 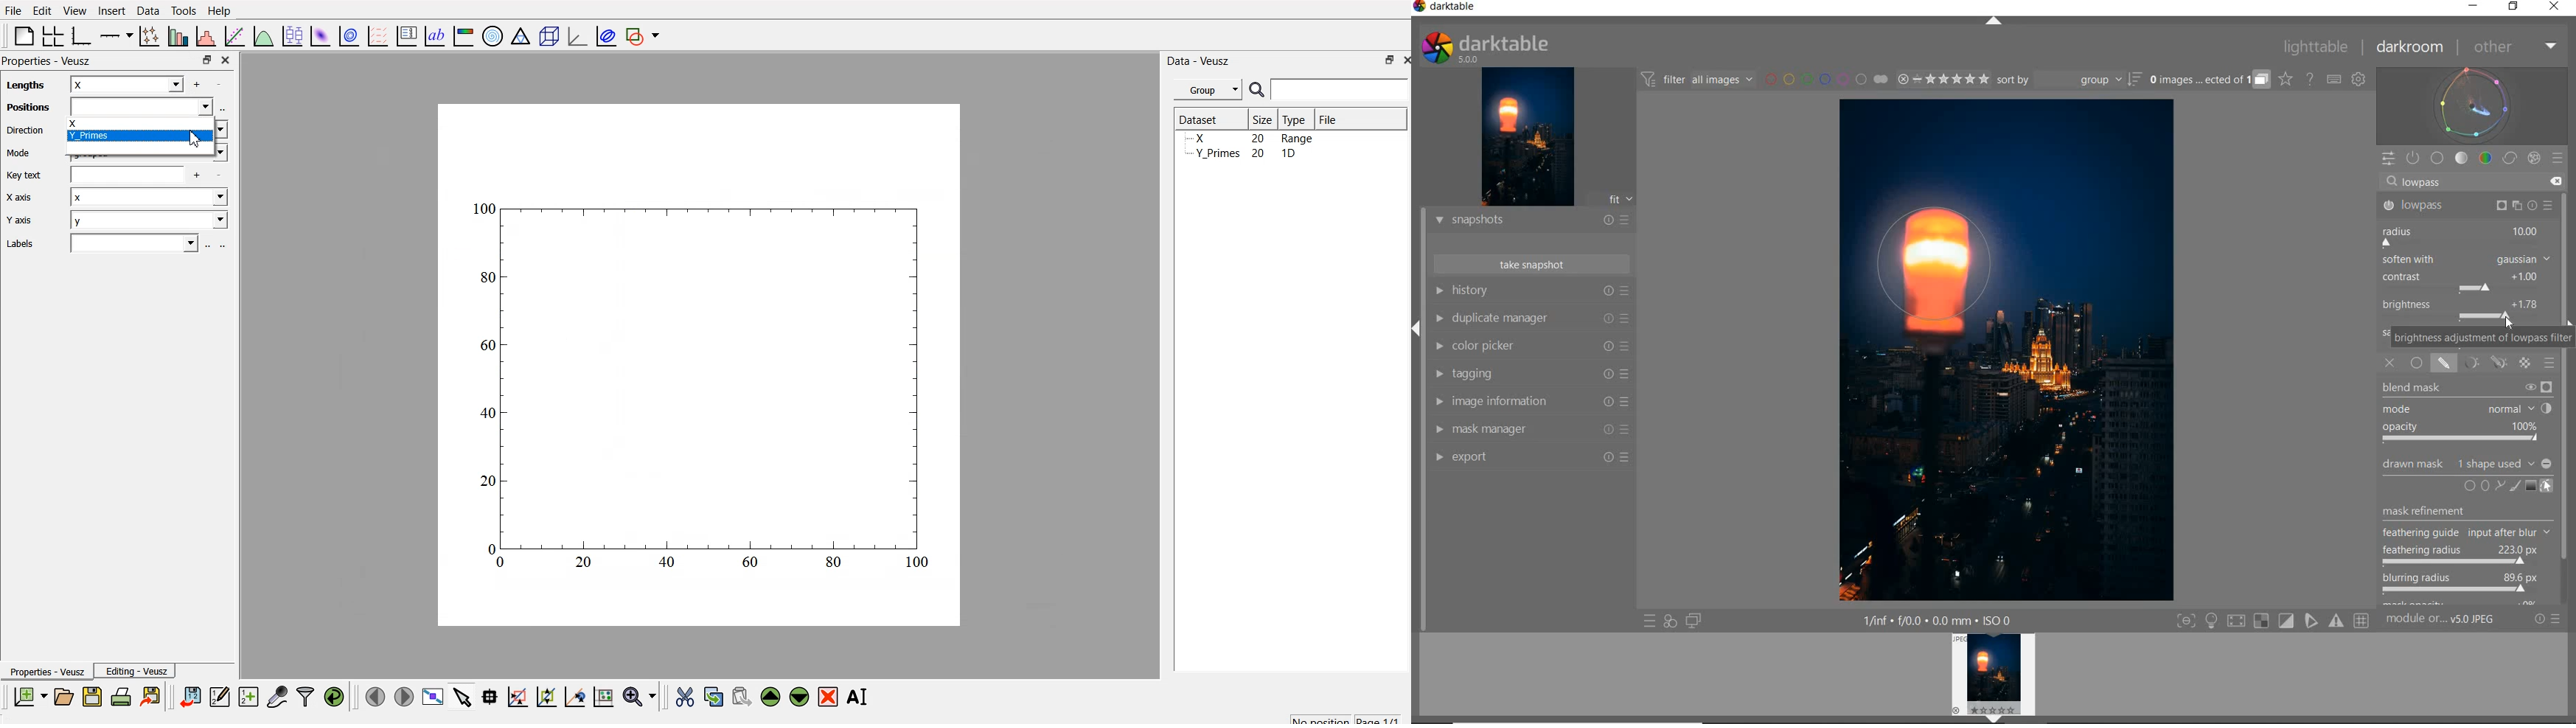 I want to click on DELETE, so click(x=2557, y=182).